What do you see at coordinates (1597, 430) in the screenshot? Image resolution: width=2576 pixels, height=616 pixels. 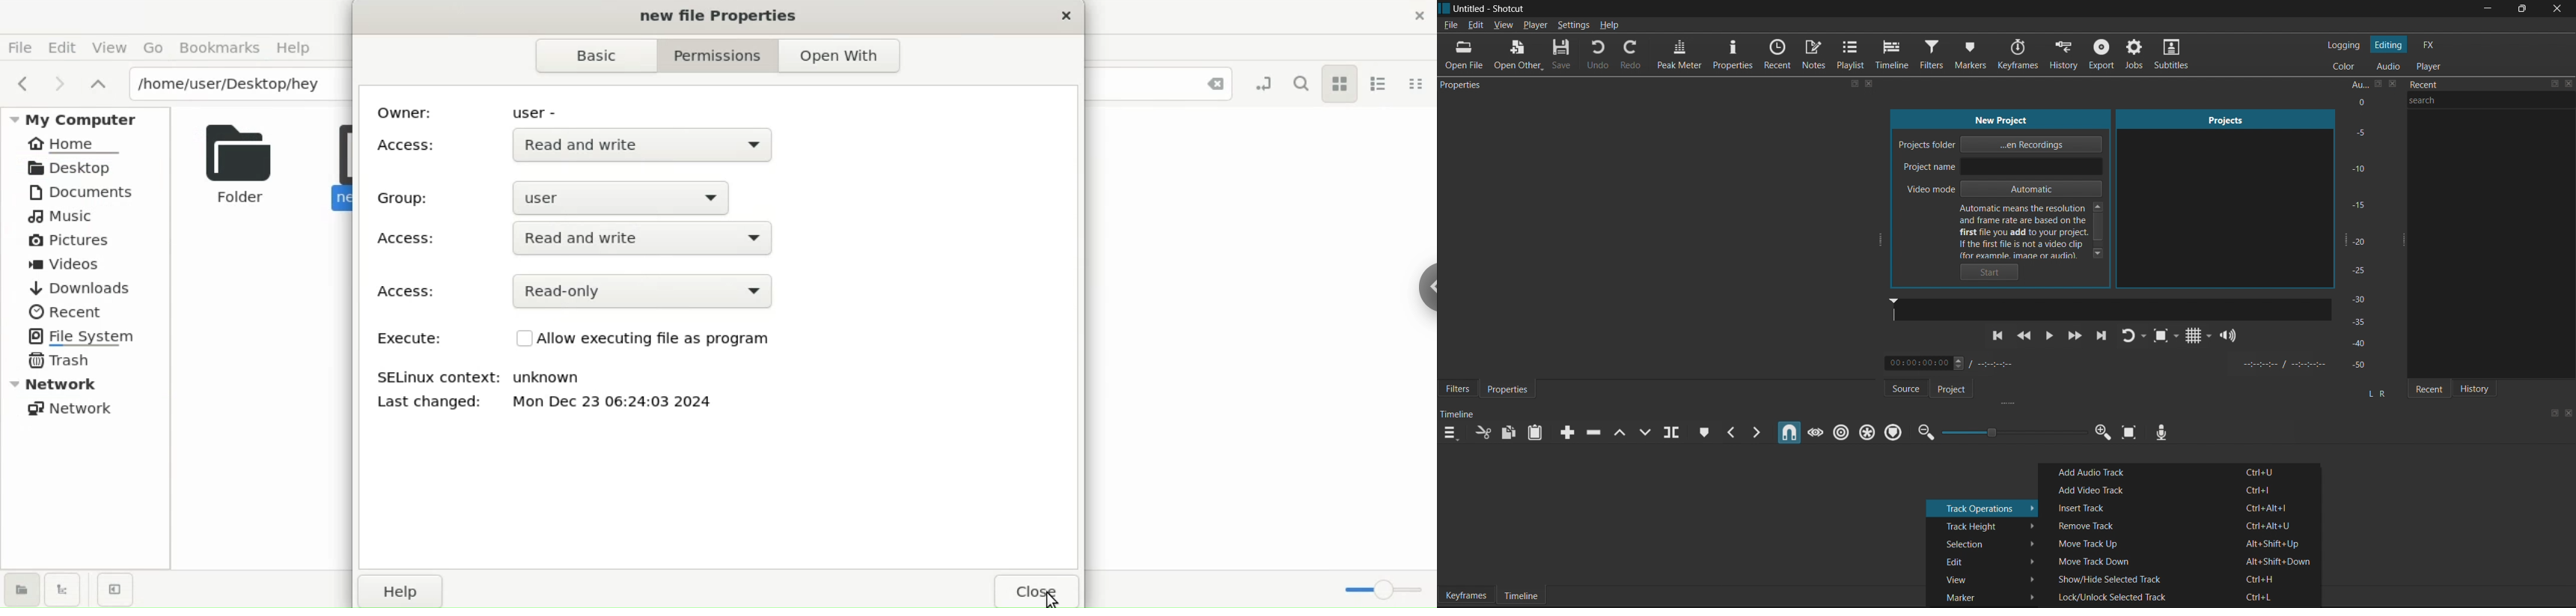 I see `Ripple delete` at bounding box center [1597, 430].